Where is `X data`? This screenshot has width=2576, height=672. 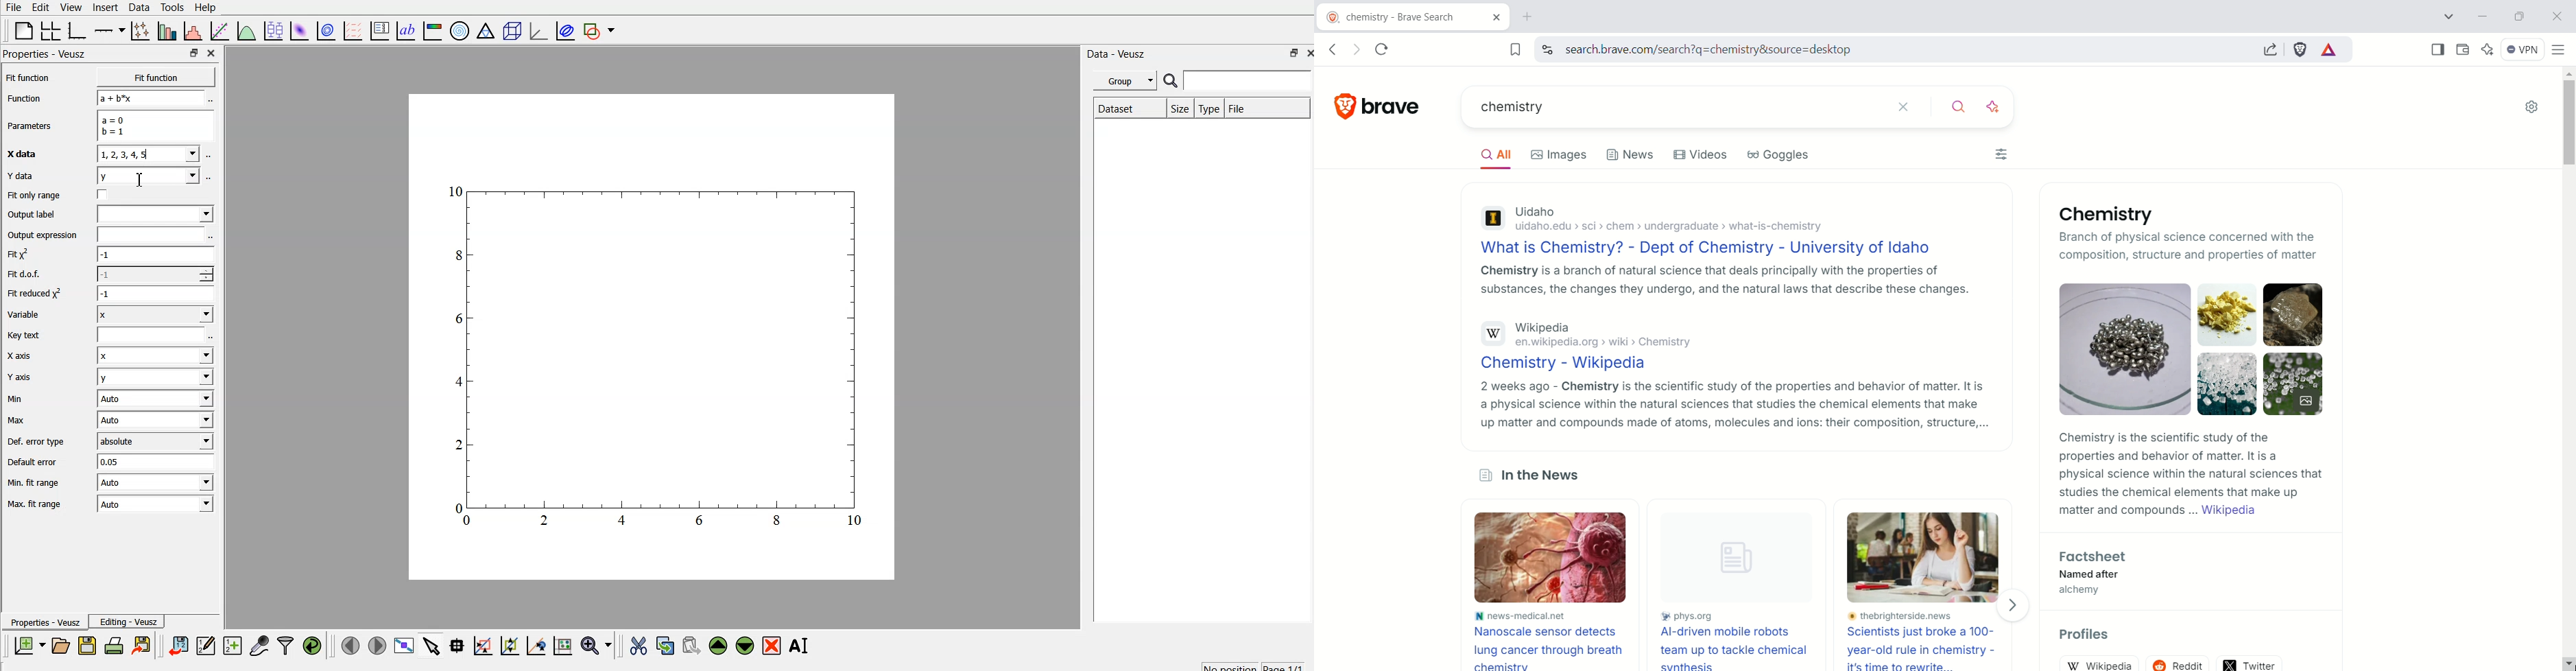 X data is located at coordinates (40, 154).